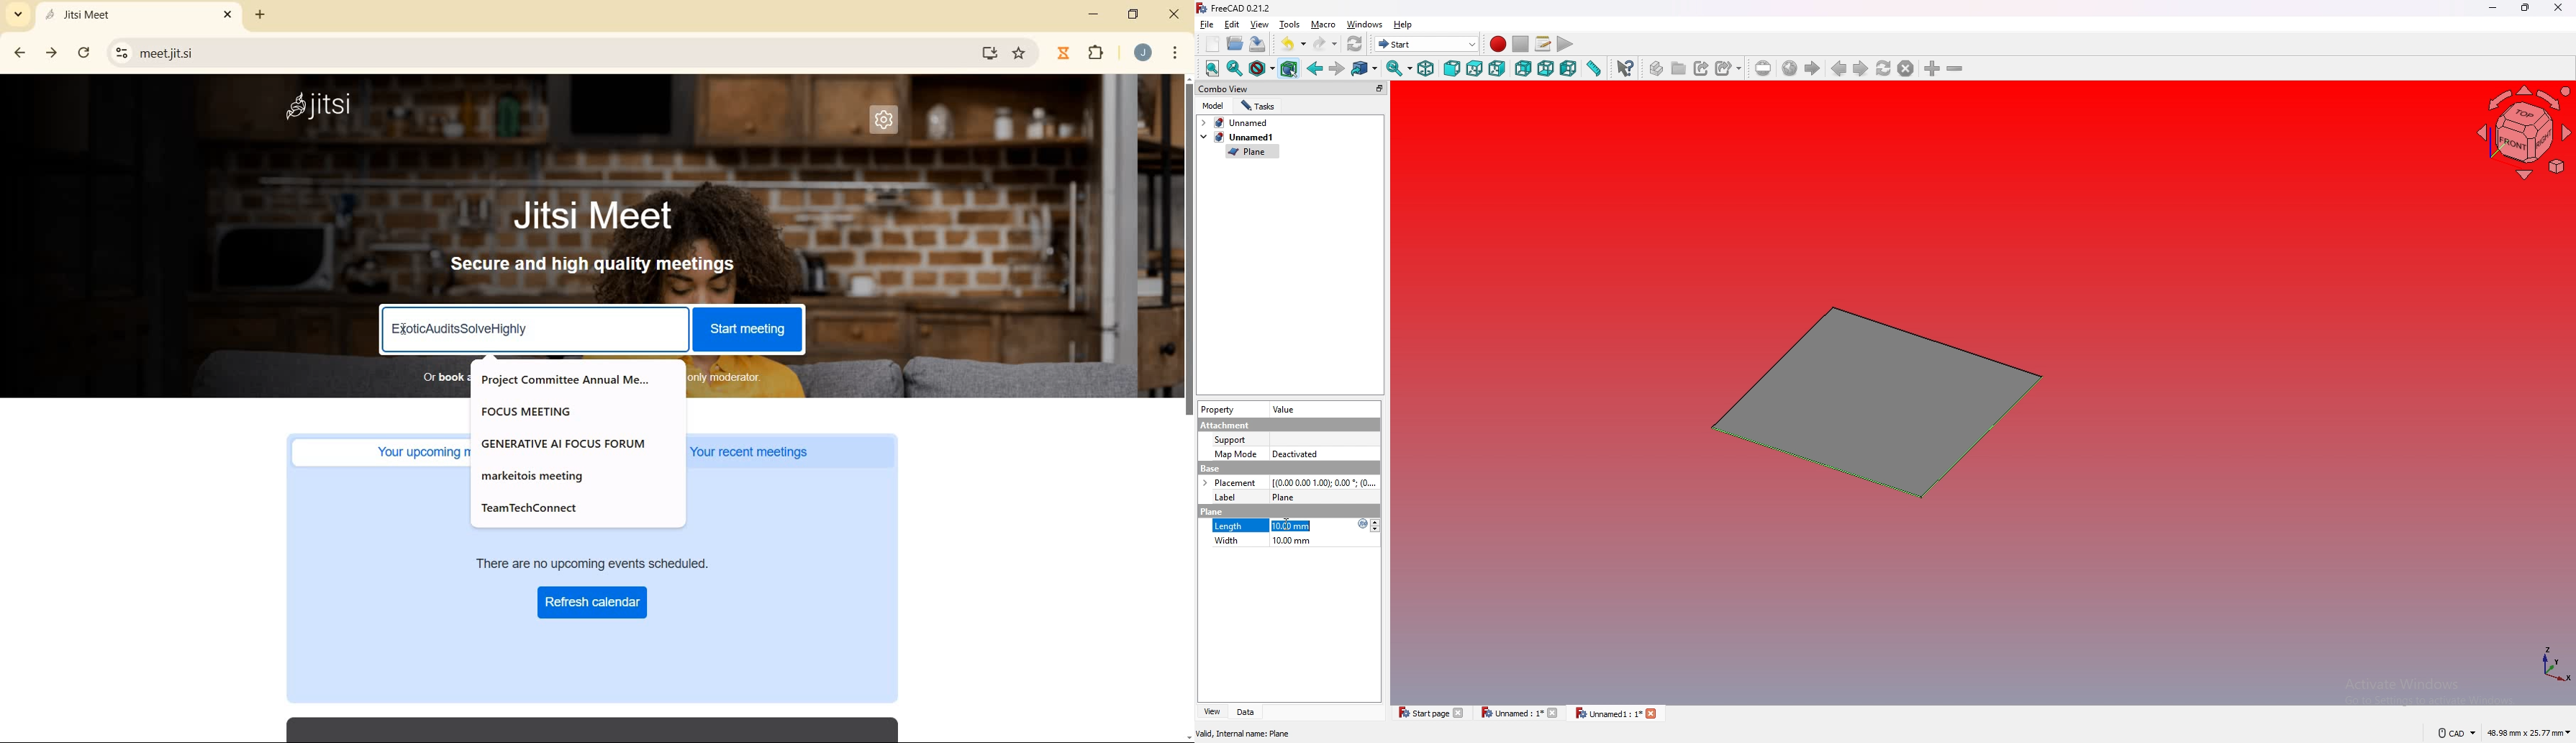 This screenshot has height=756, width=2576. I want to click on create part, so click(1658, 68).